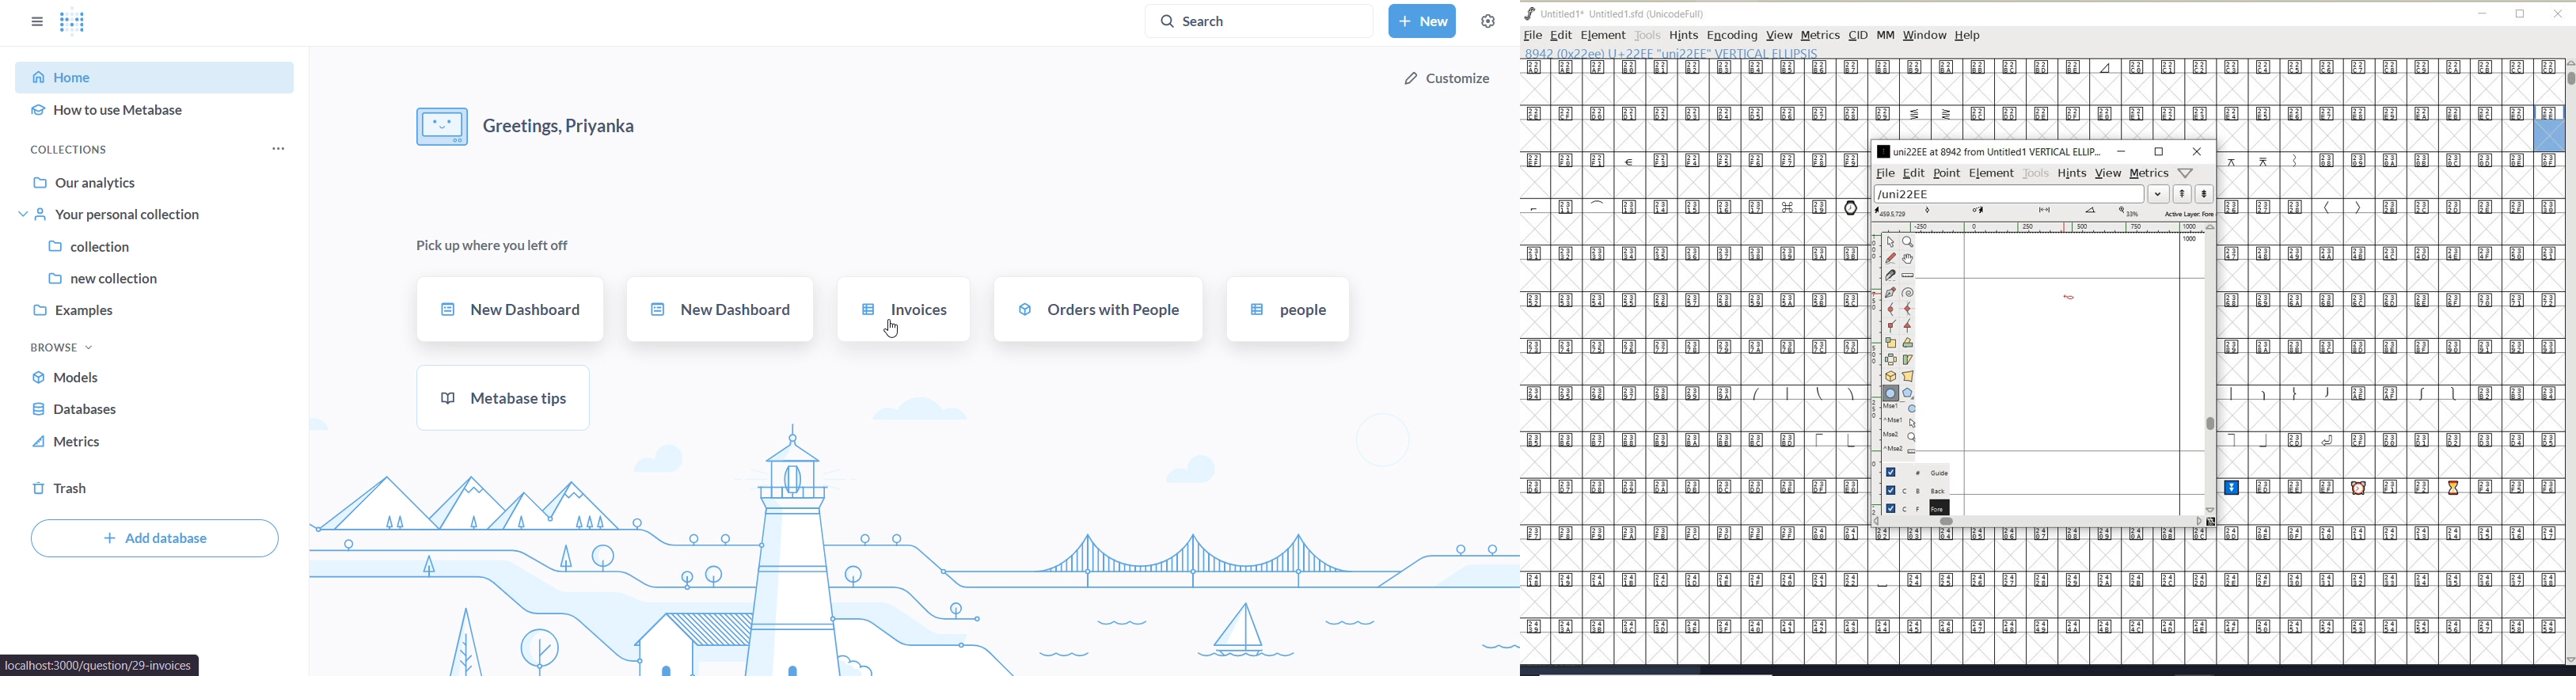 The width and height of the screenshot is (2576, 700). Describe the element at coordinates (1916, 507) in the screenshot. I see `foreground` at that location.